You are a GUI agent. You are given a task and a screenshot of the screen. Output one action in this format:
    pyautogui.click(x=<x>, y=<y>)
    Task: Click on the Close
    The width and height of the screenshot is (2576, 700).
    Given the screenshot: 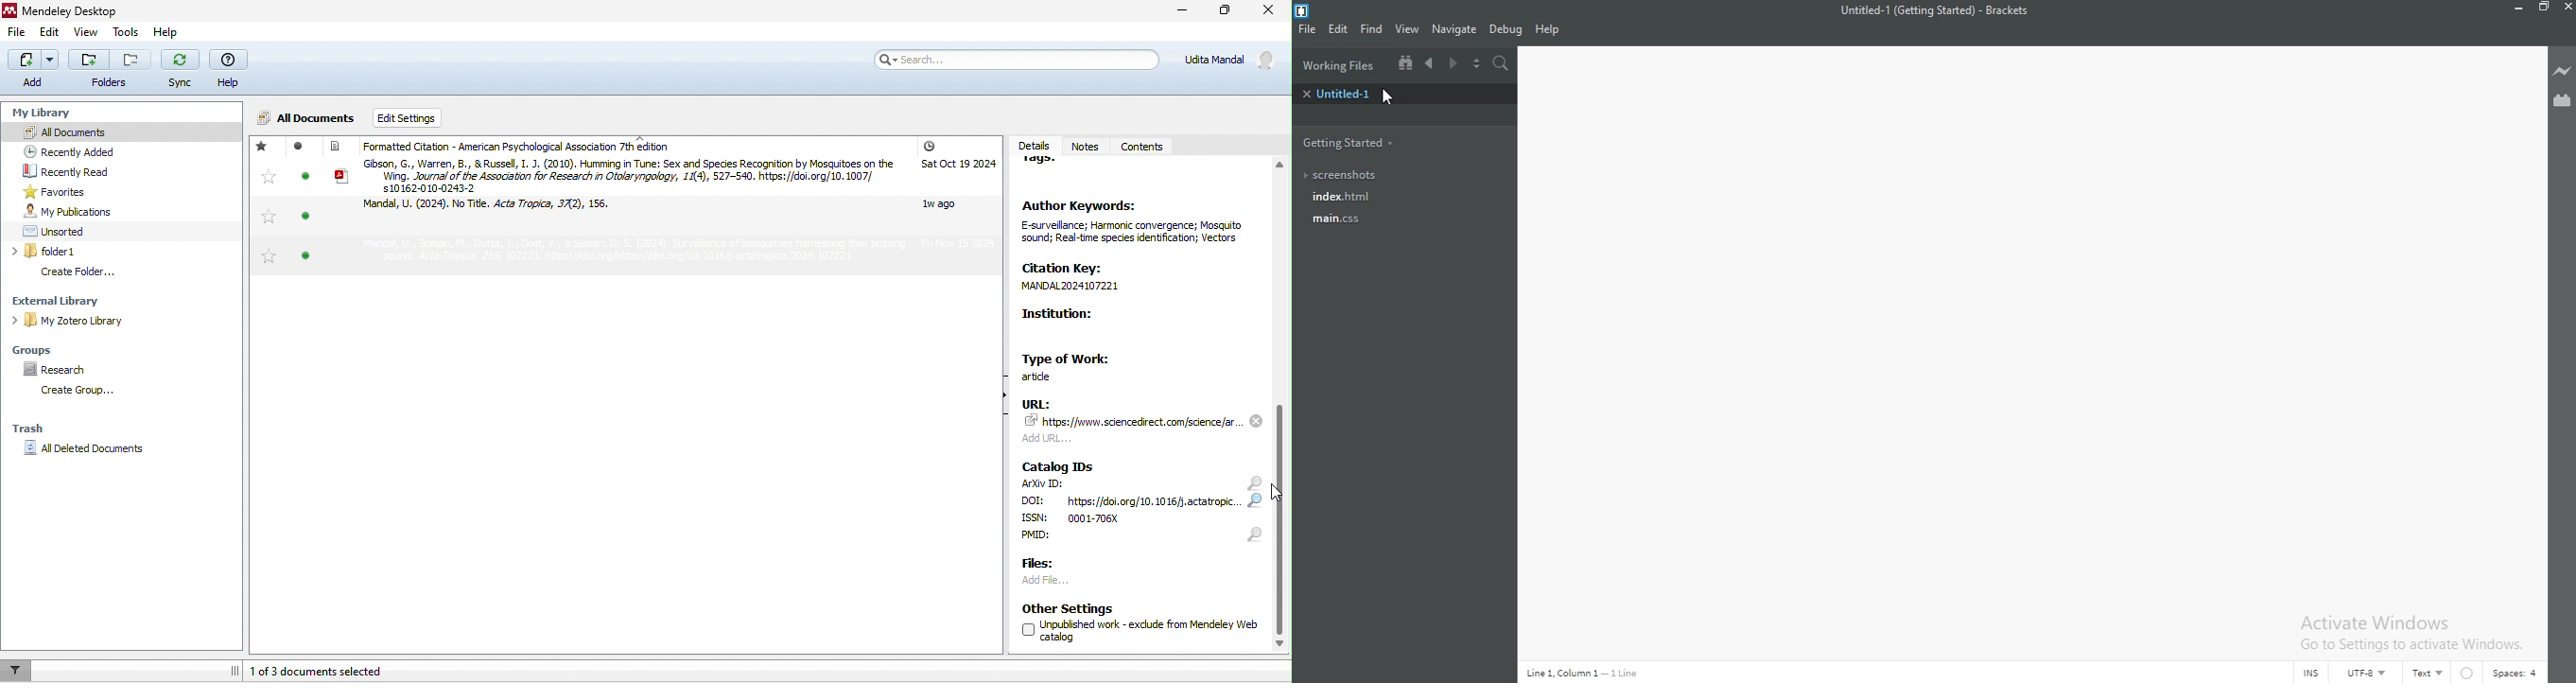 What is the action you would take?
    pyautogui.click(x=2568, y=8)
    